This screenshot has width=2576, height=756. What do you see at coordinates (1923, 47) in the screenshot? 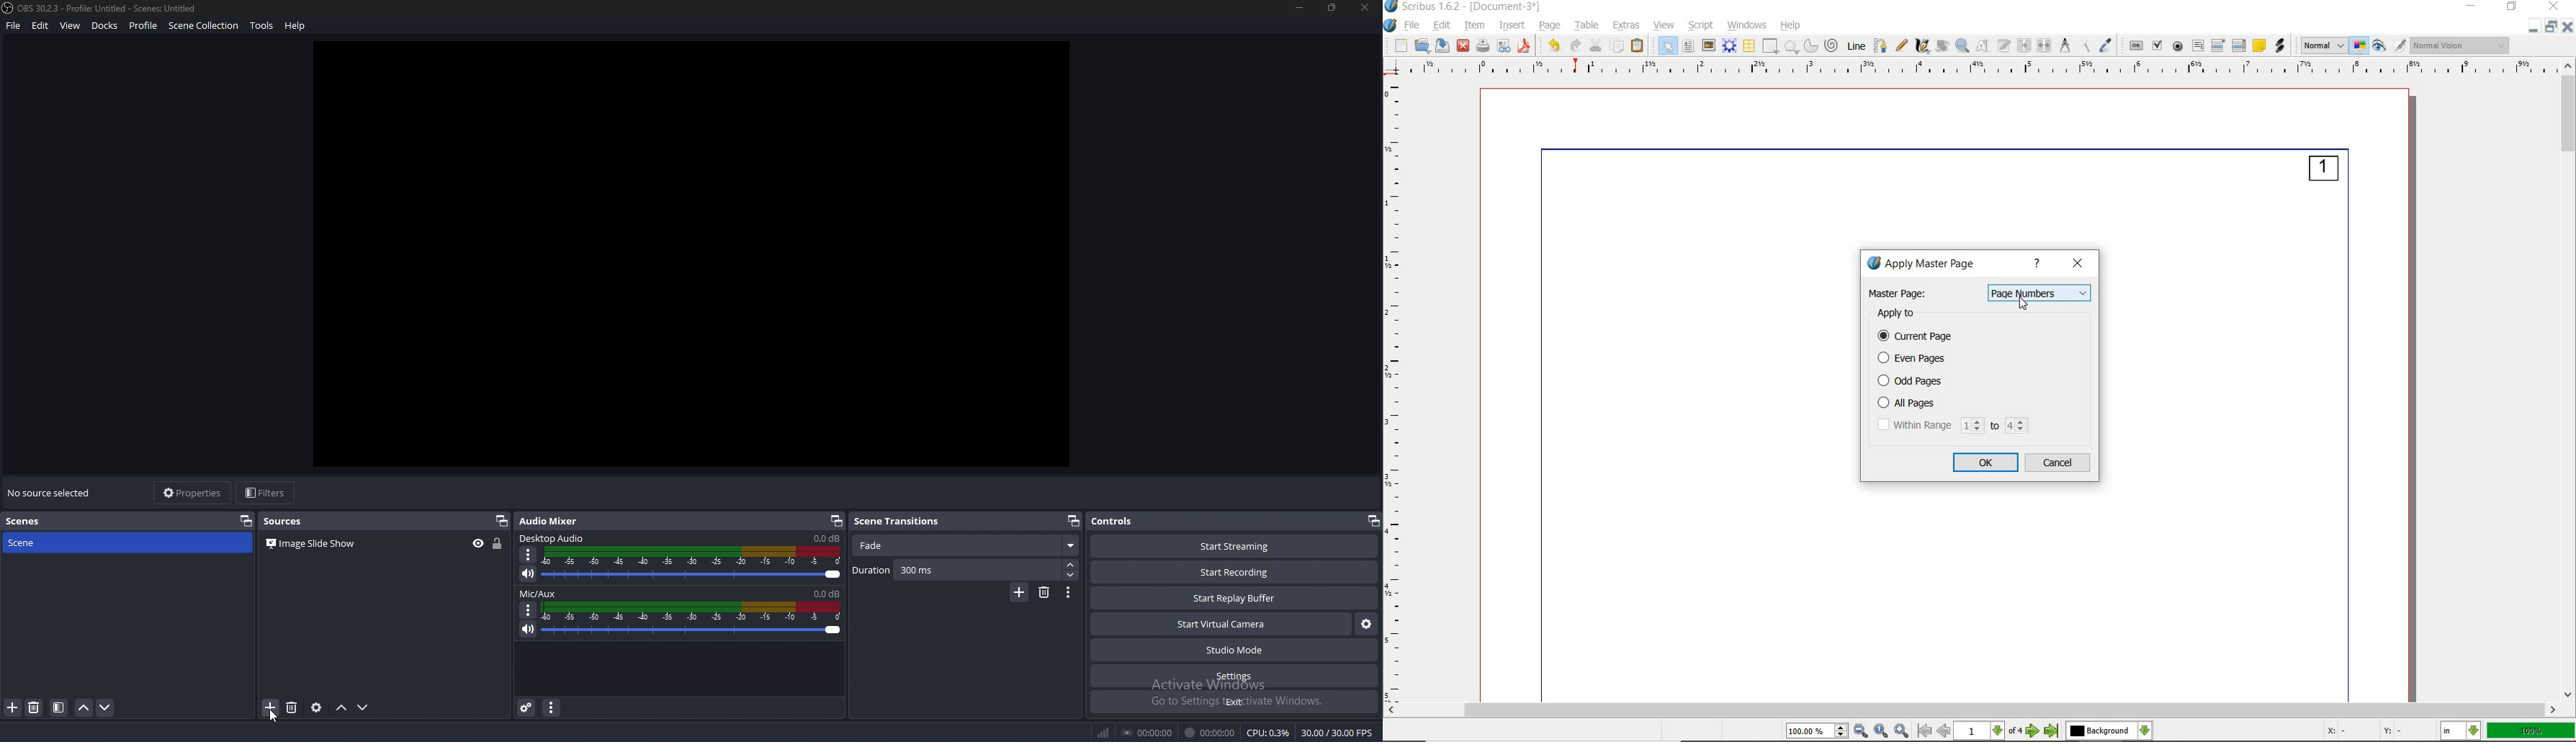
I see `calligraphic line` at bounding box center [1923, 47].